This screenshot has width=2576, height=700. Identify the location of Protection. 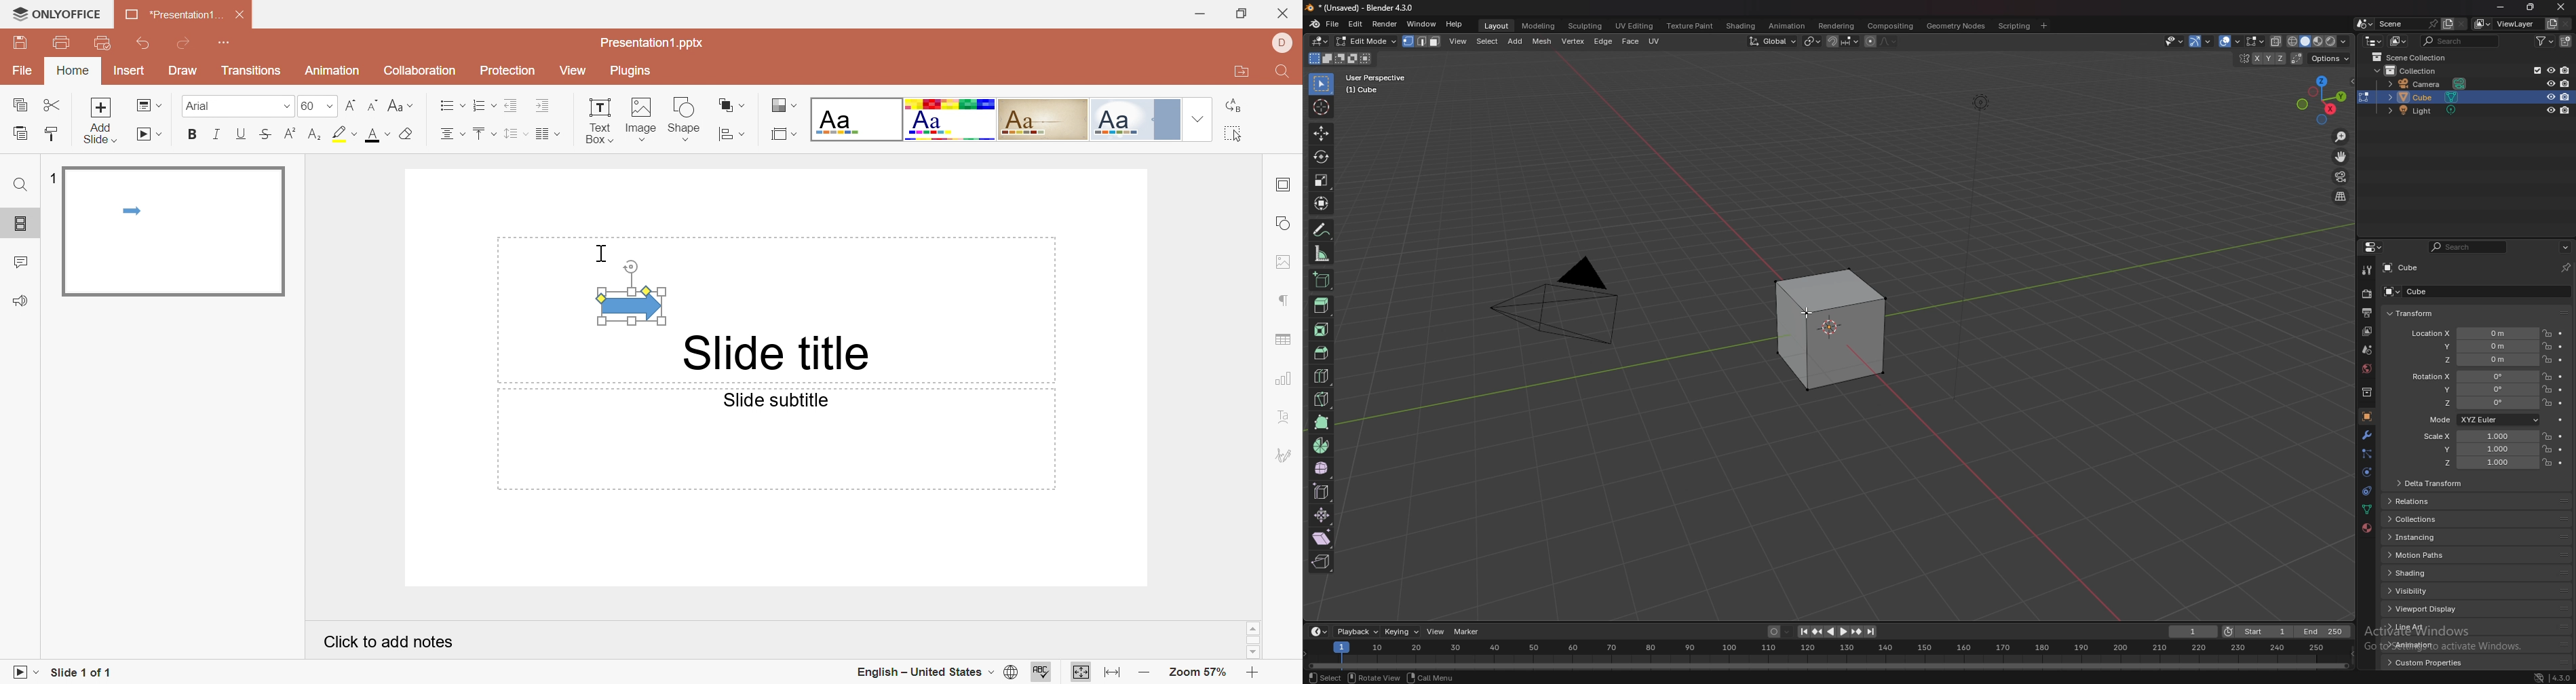
(505, 74).